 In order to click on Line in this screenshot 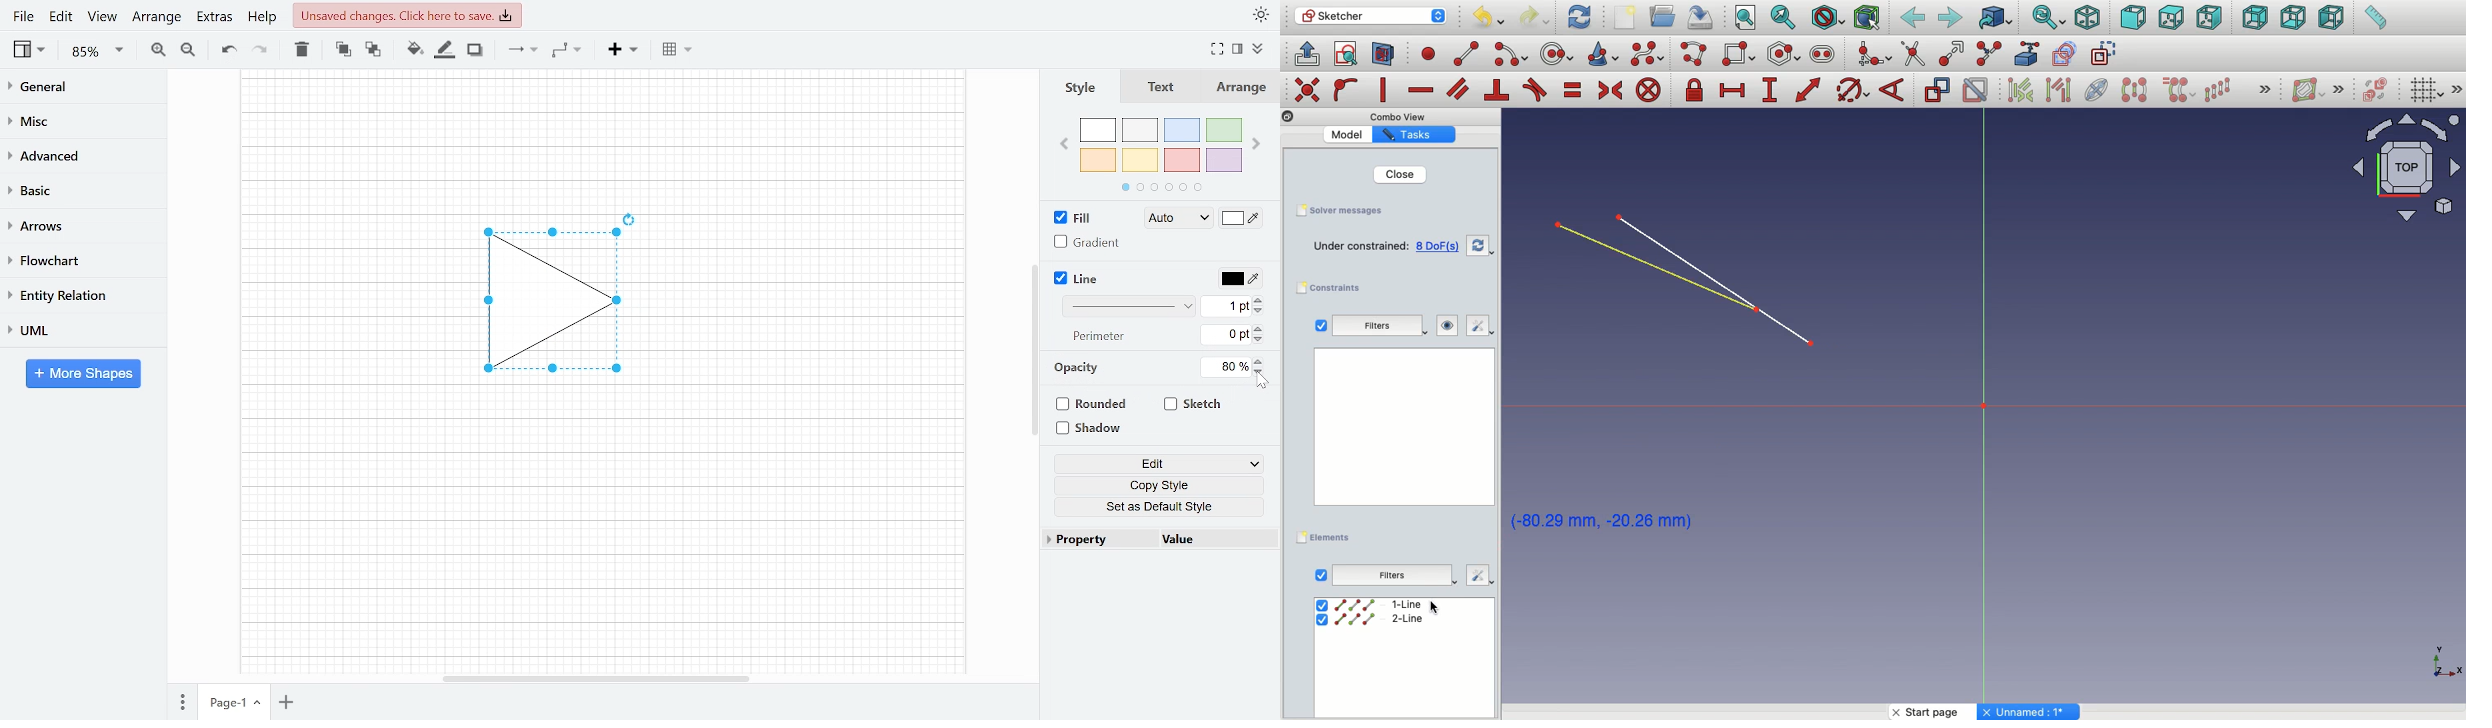, I will do `click(1078, 279)`.